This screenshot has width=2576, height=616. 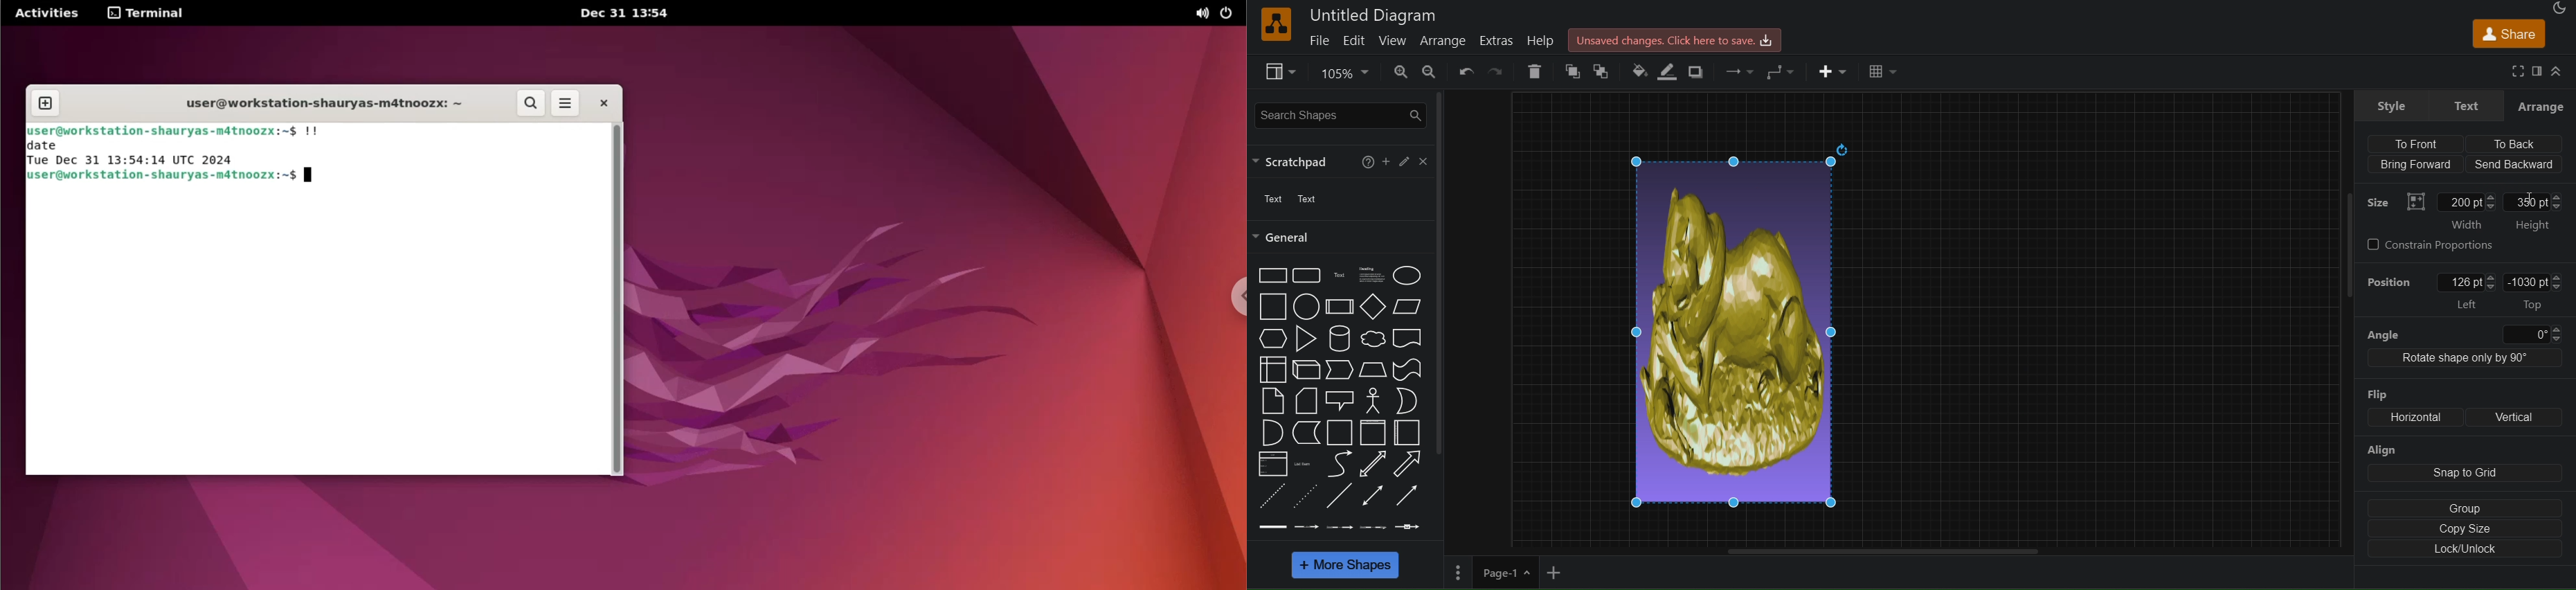 What do you see at coordinates (2535, 292) in the screenshot?
I see `-1030pt Top` at bounding box center [2535, 292].